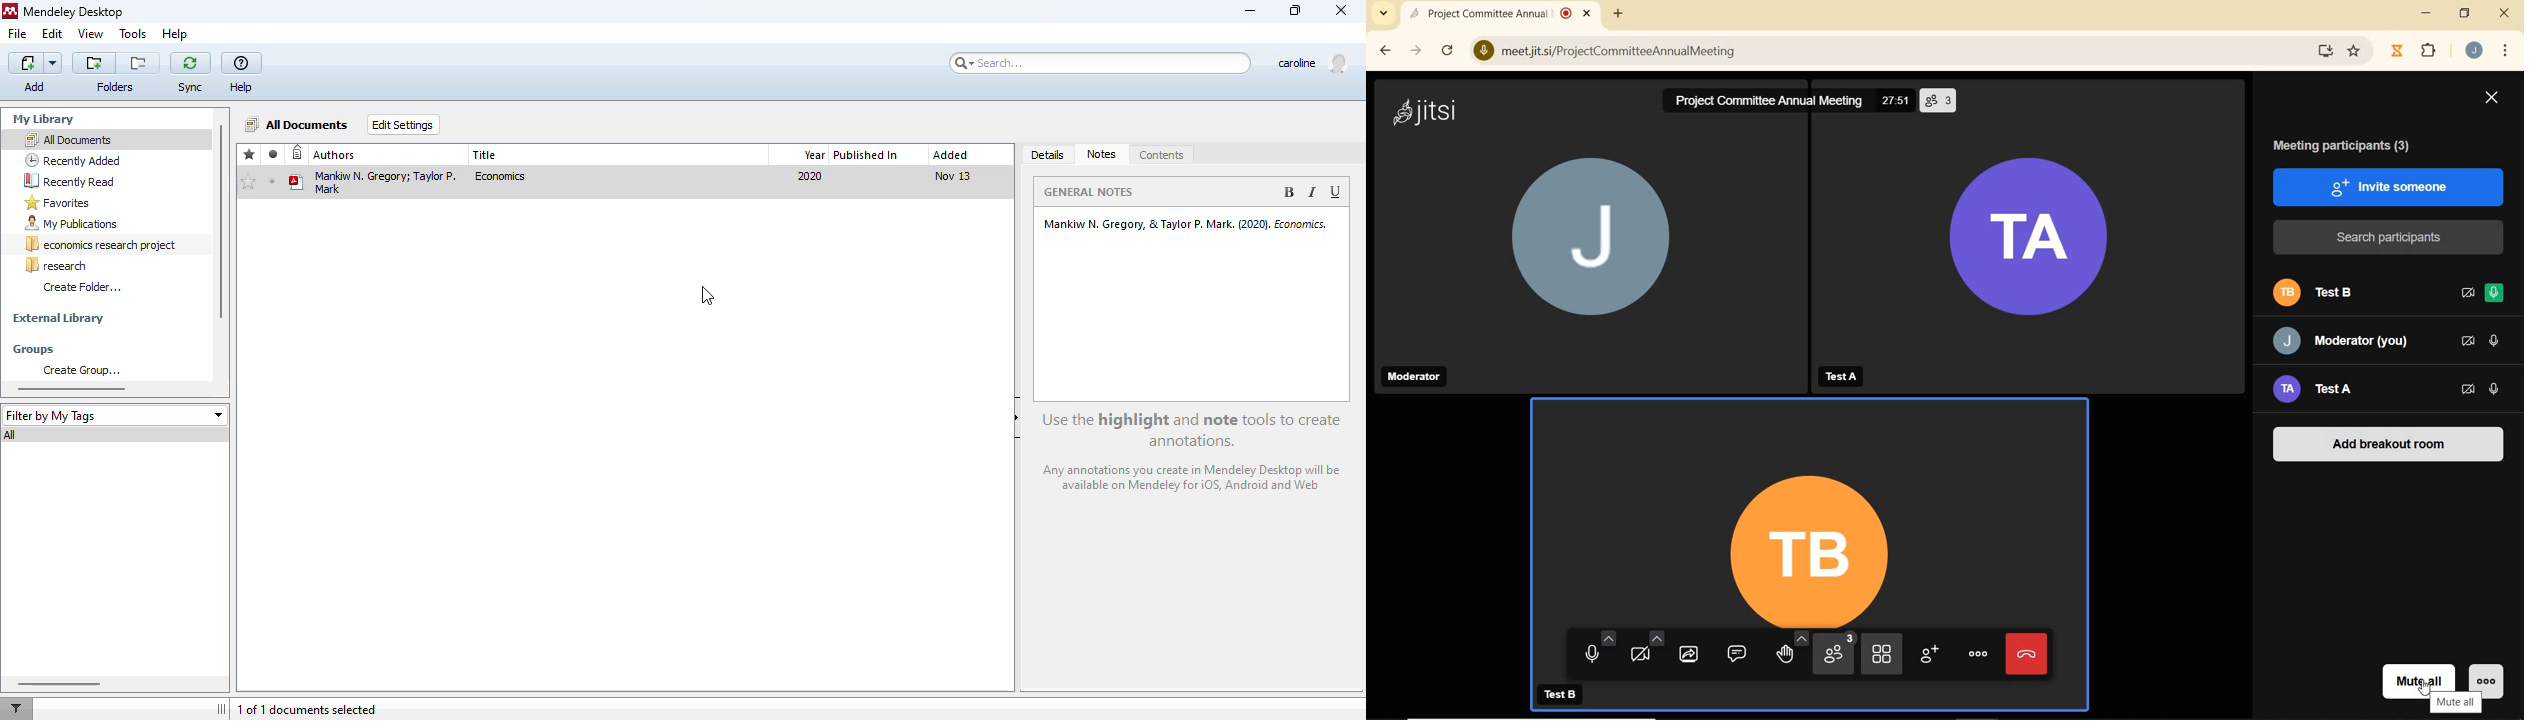 The image size is (2548, 728). What do you see at coordinates (1343, 11) in the screenshot?
I see `close` at bounding box center [1343, 11].